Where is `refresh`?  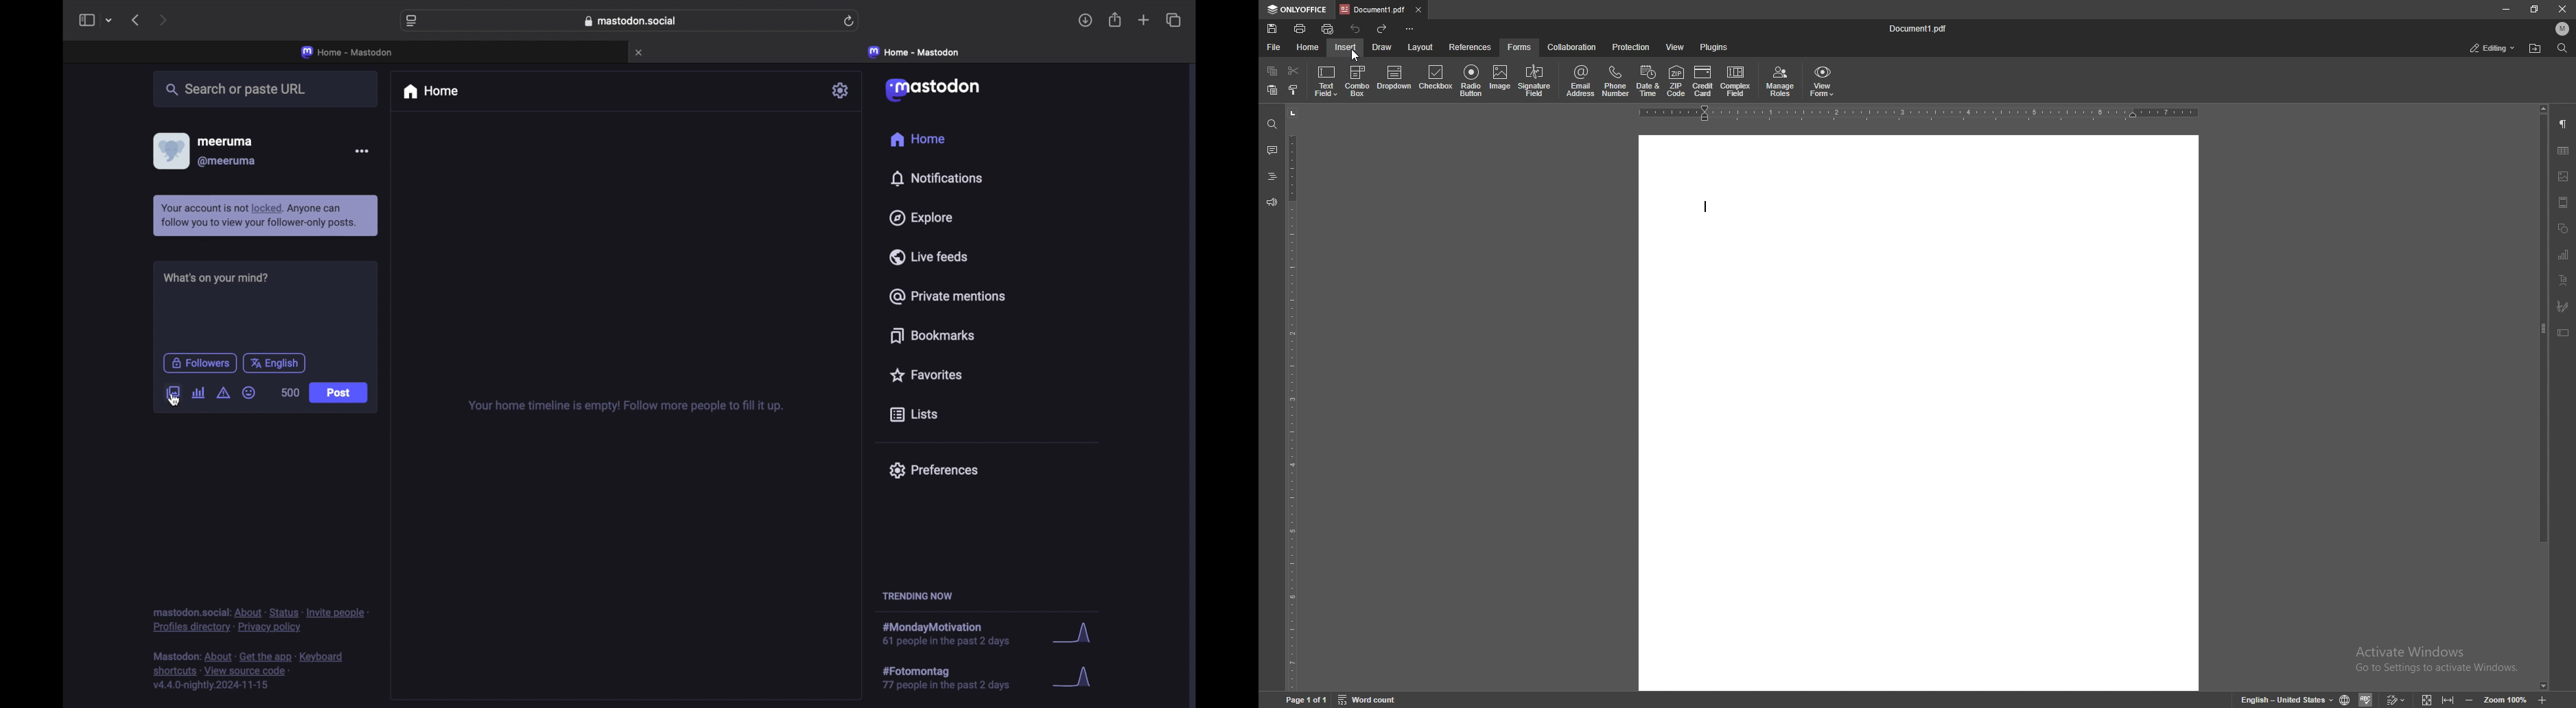 refresh is located at coordinates (850, 22).